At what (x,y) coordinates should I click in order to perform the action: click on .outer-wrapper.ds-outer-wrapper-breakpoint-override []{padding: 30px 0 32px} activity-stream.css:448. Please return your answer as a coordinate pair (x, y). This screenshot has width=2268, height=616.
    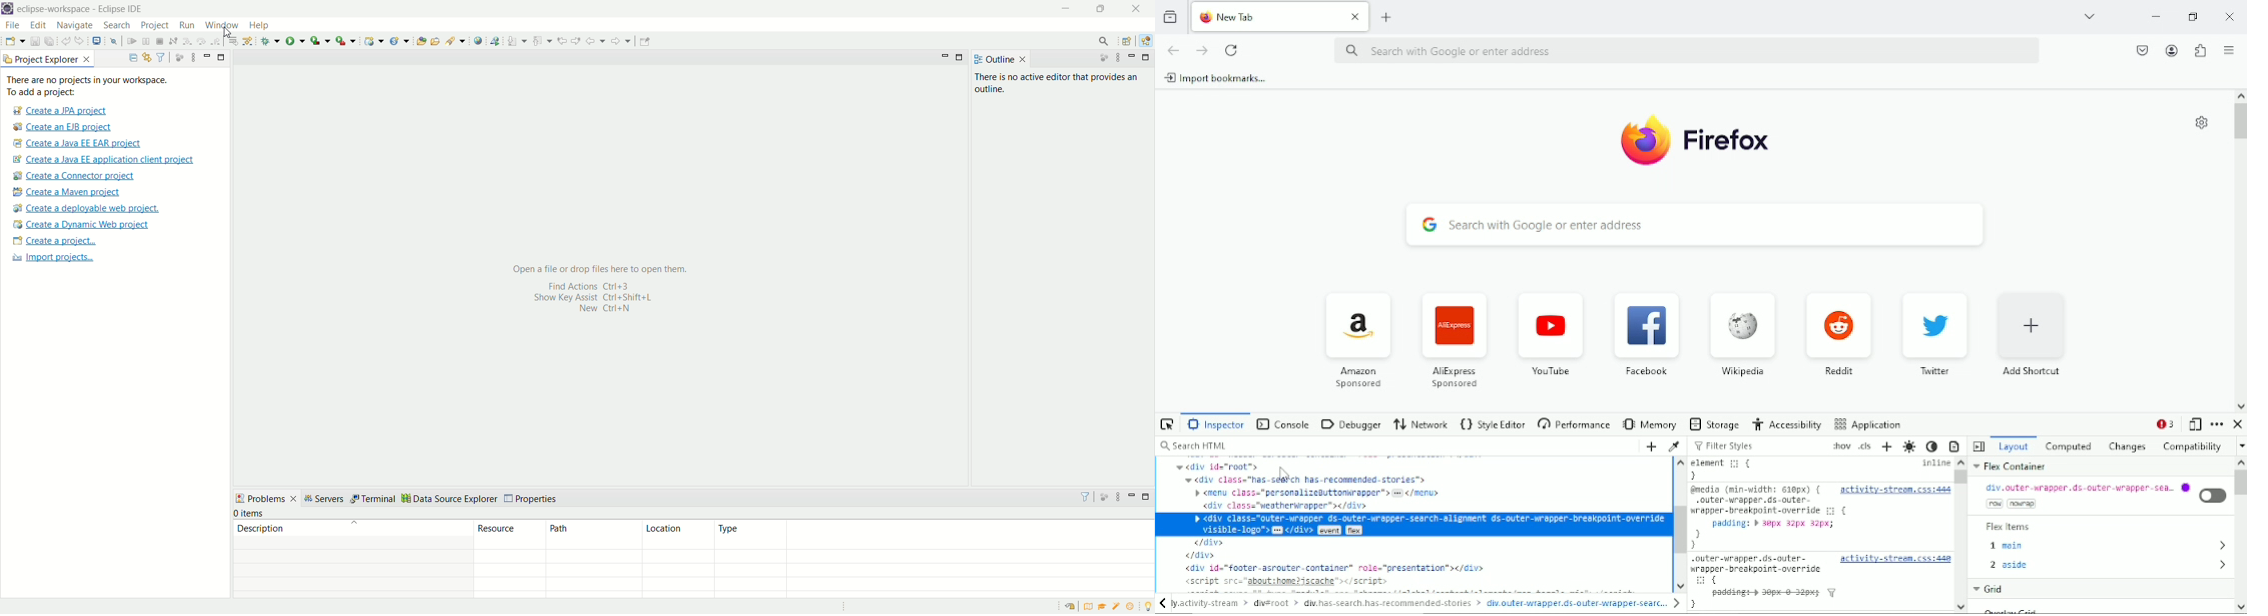
    Looking at the image, I should click on (1821, 581).